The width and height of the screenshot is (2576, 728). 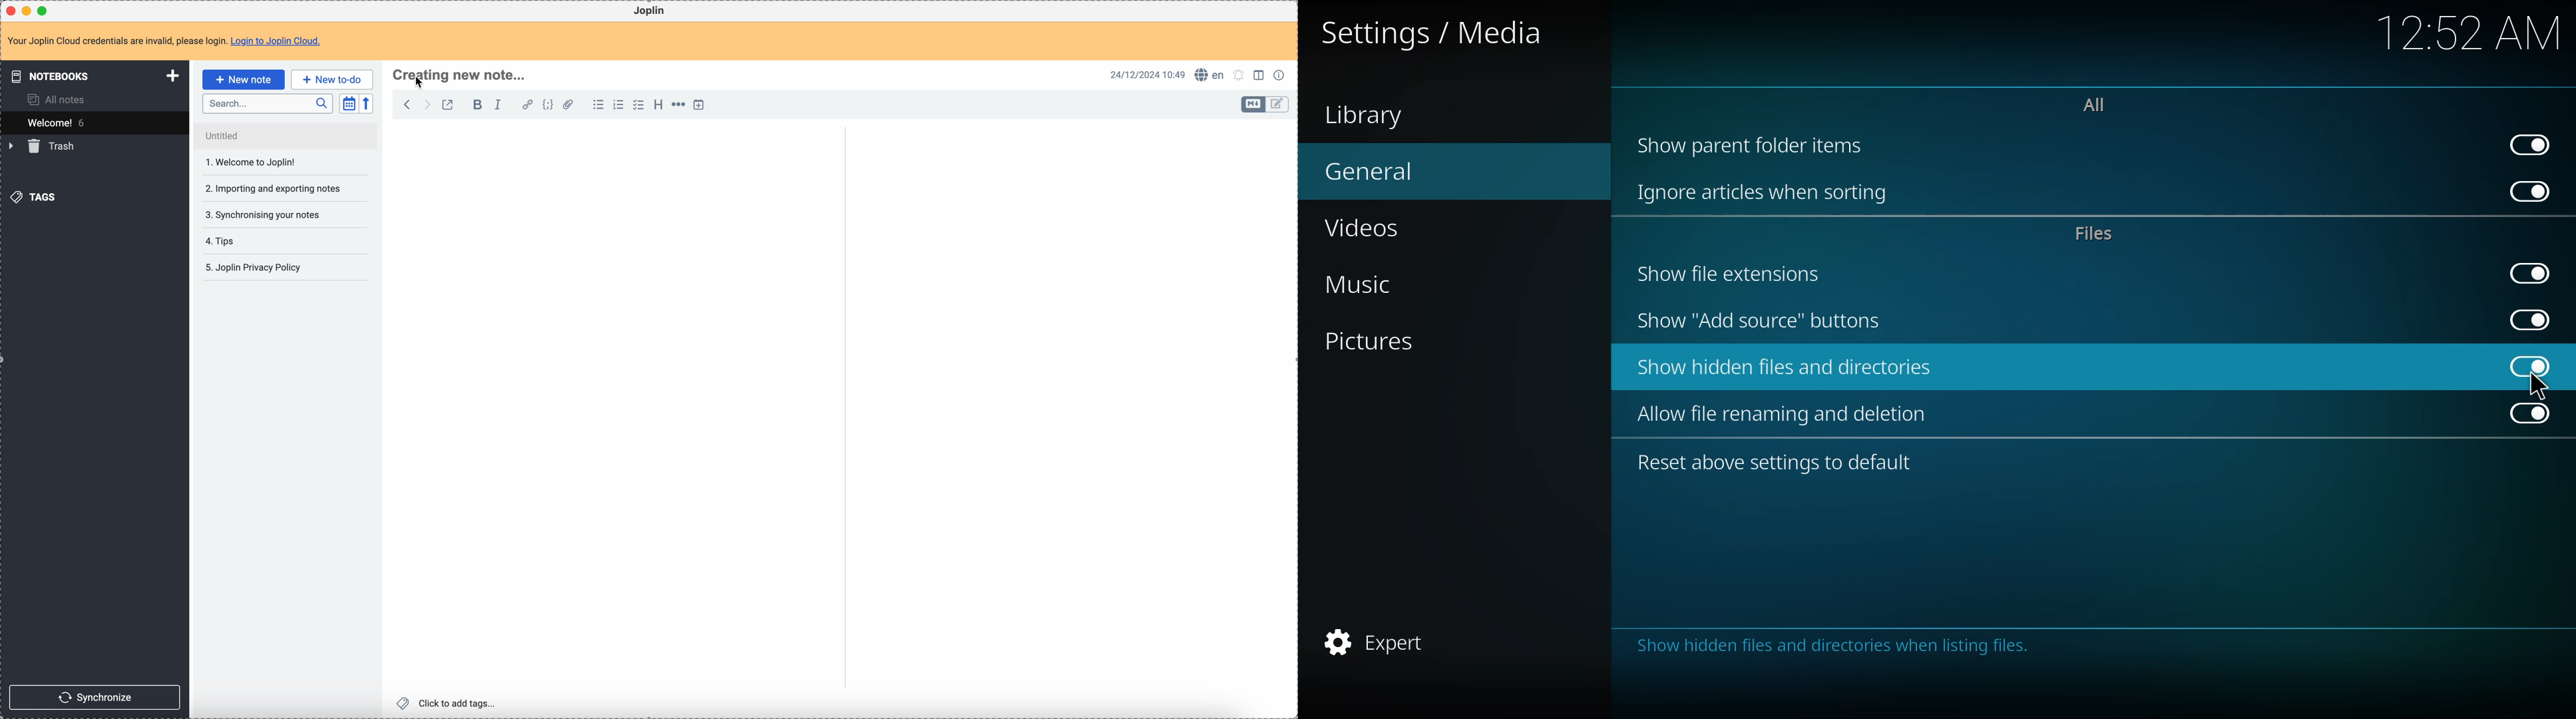 What do you see at coordinates (2533, 273) in the screenshot?
I see `enabled` at bounding box center [2533, 273].